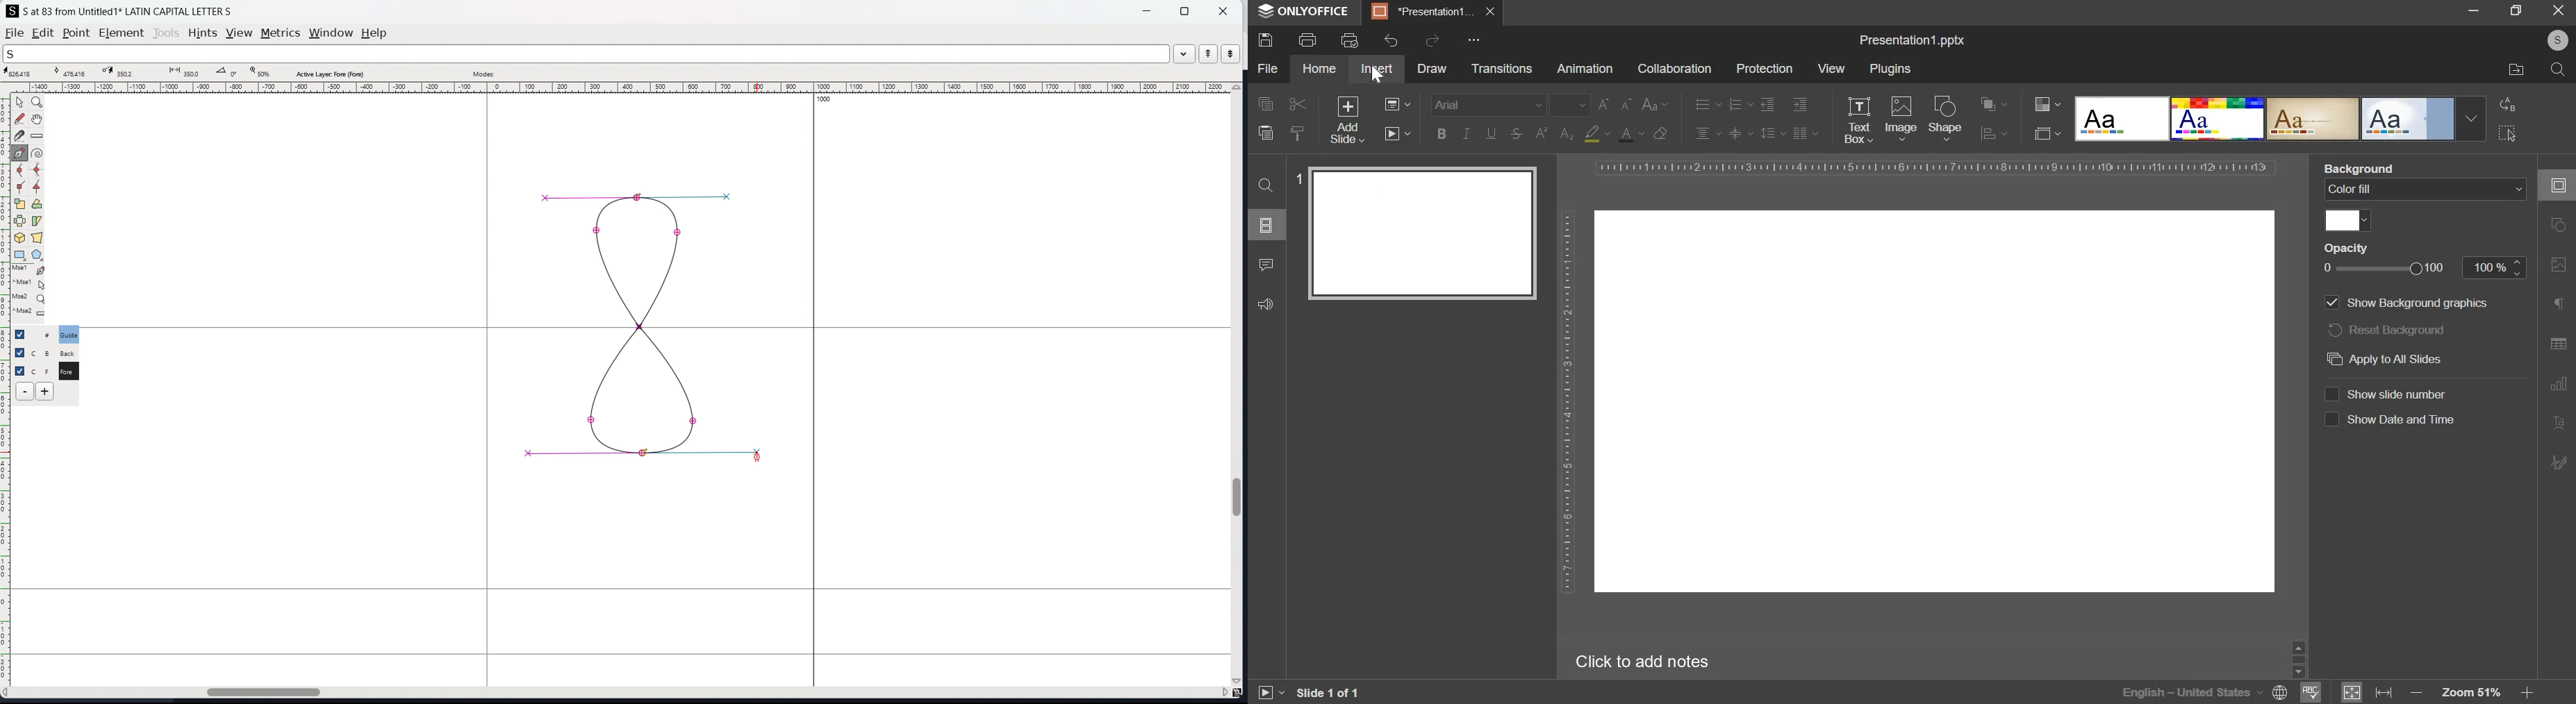 Image resolution: width=2576 pixels, height=728 pixels. I want to click on zoom in, so click(2527, 694).